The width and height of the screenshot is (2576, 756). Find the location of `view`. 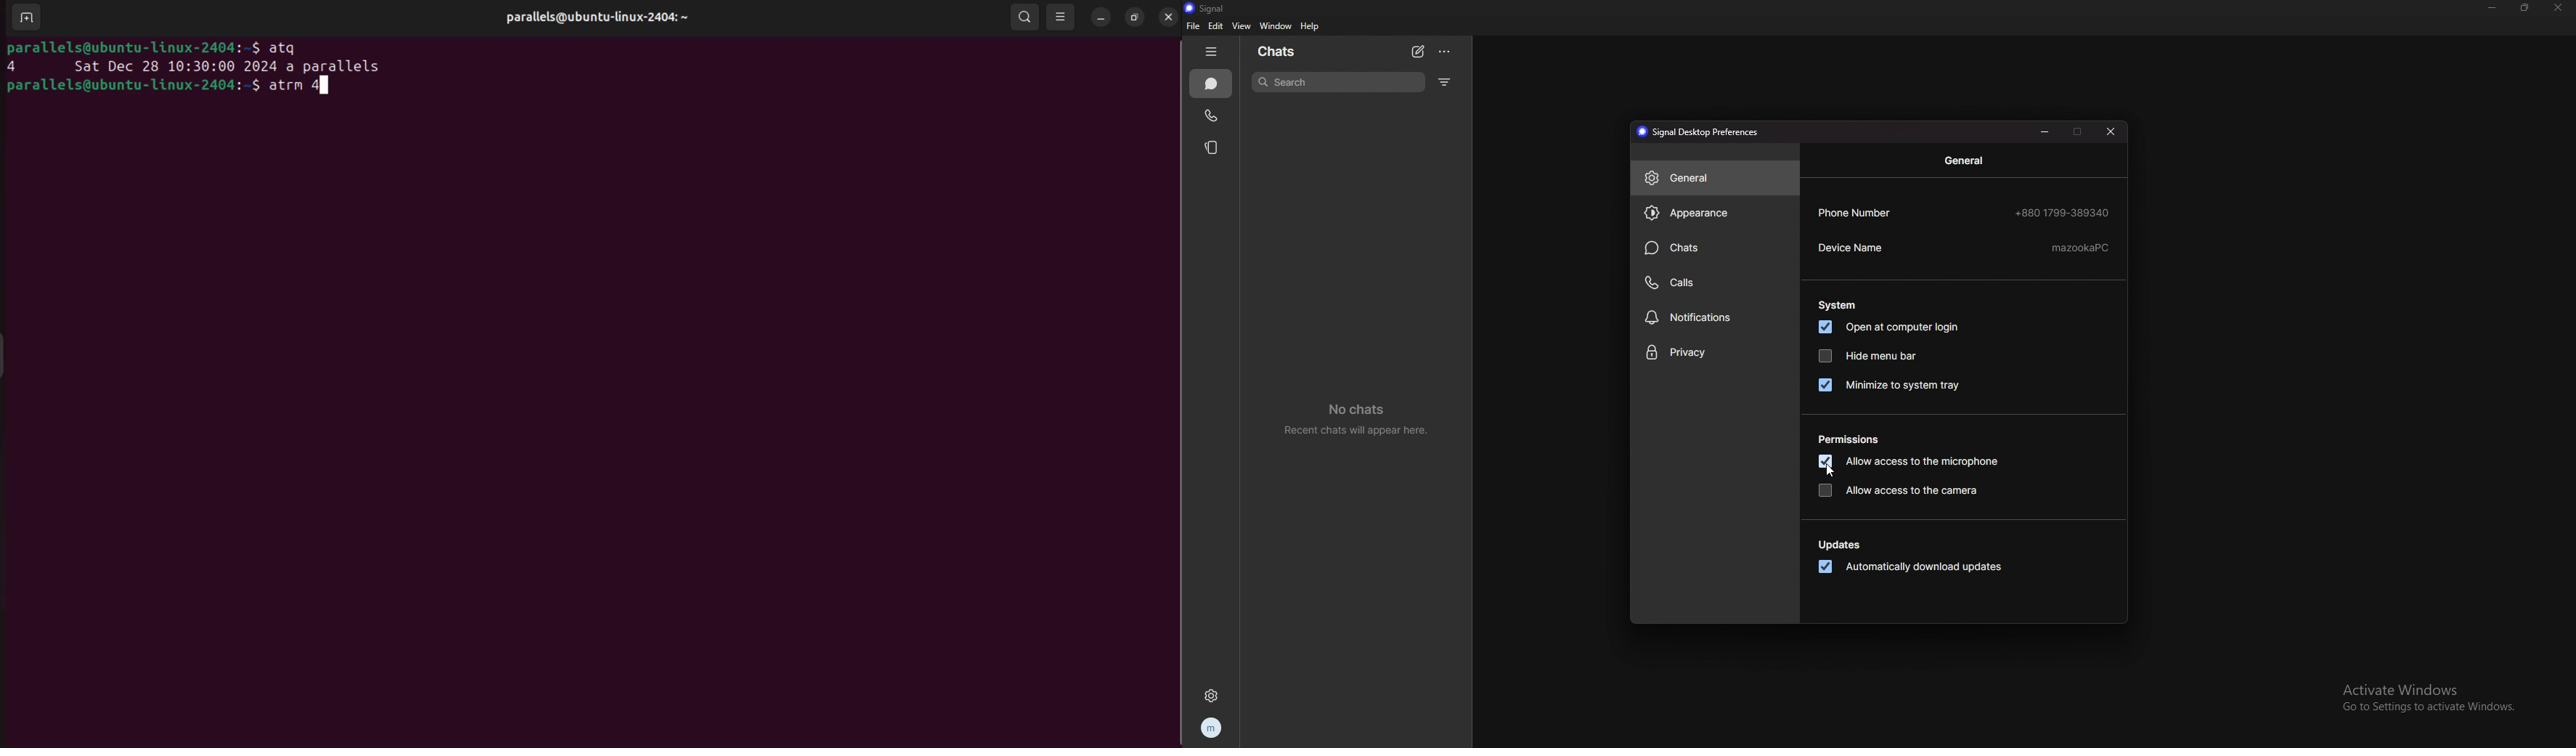

view is located at coordinates (1241, 26).